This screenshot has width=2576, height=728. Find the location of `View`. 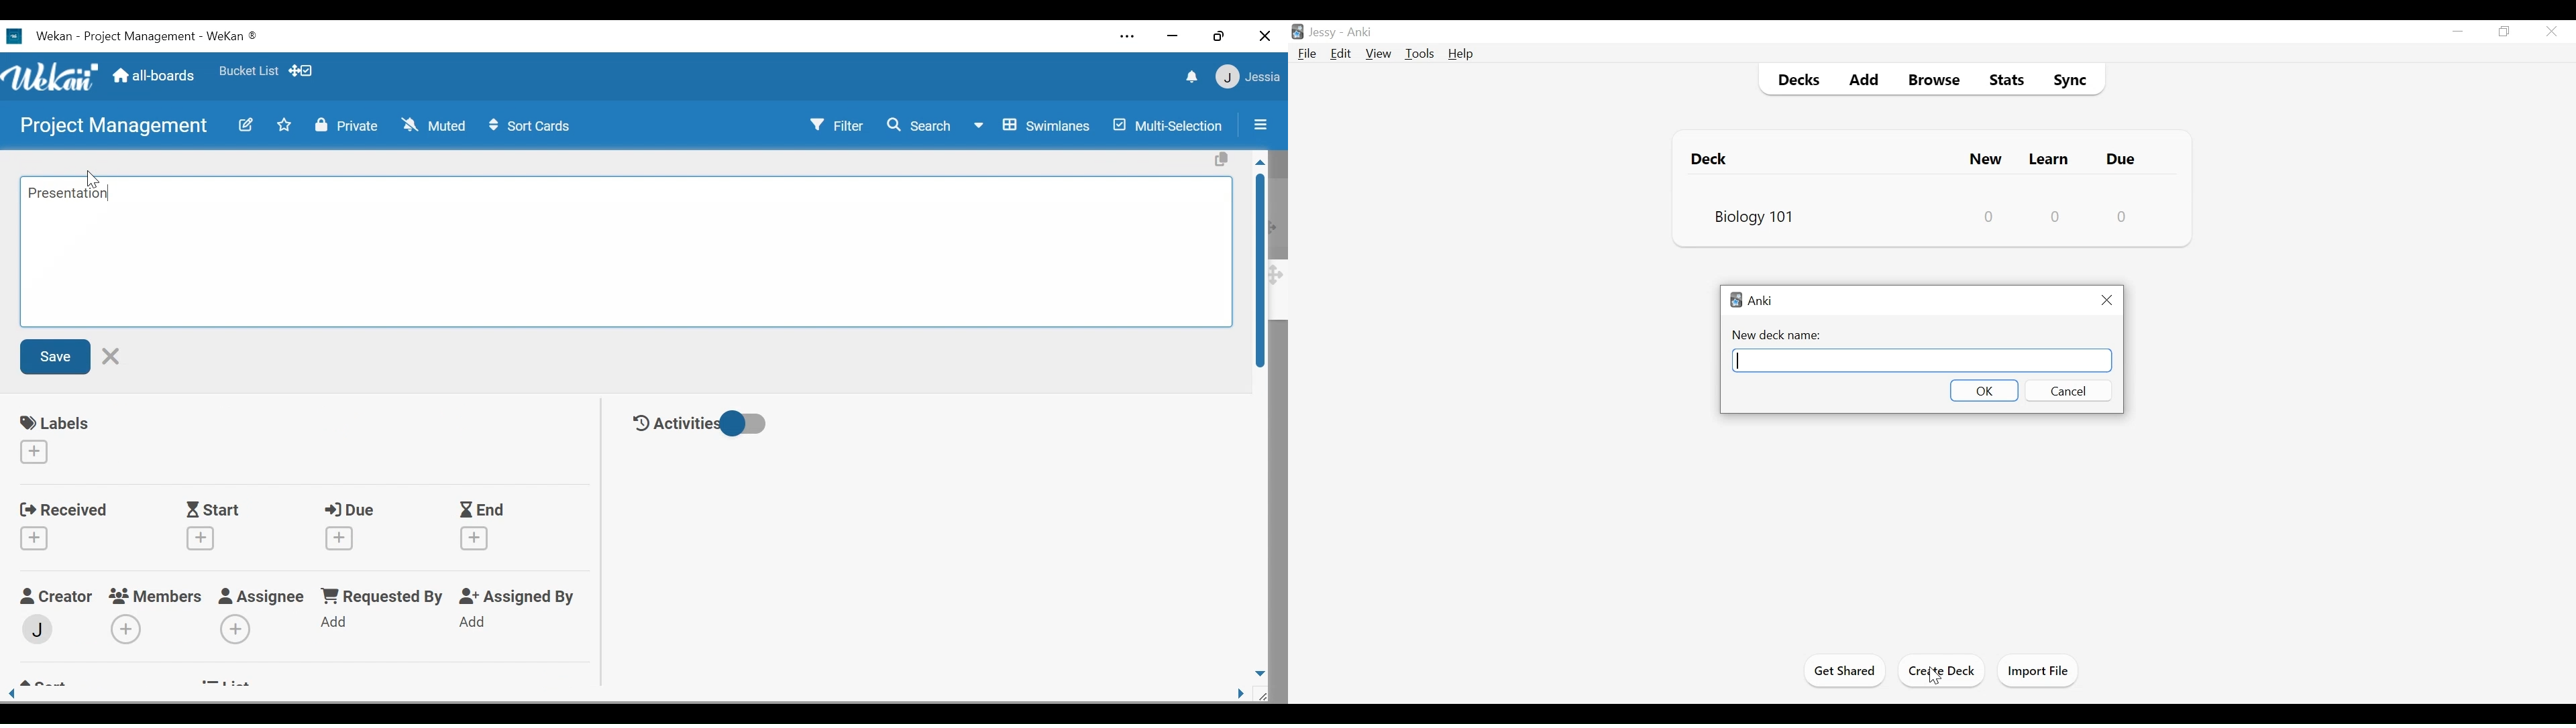

View is located at coordinates (1378, 54).